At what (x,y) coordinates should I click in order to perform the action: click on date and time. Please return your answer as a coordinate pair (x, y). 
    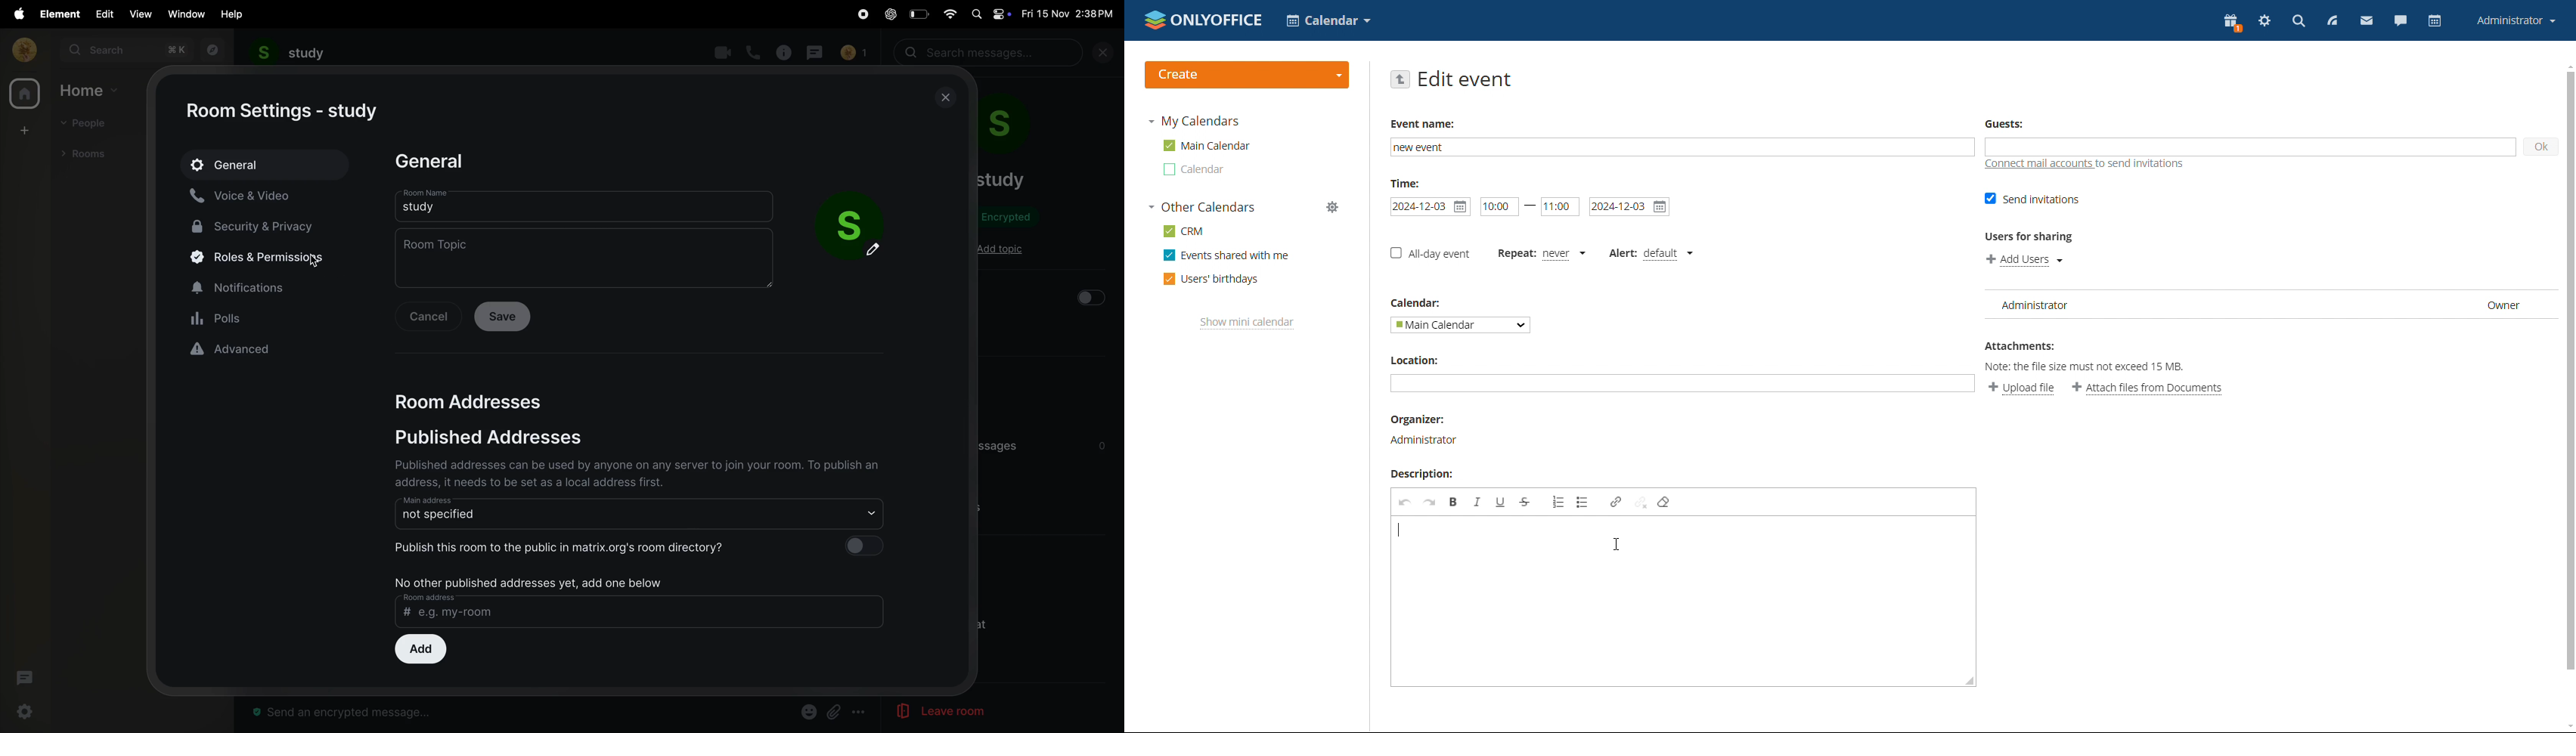
    Looking at the image, I should click on (1071, 14).